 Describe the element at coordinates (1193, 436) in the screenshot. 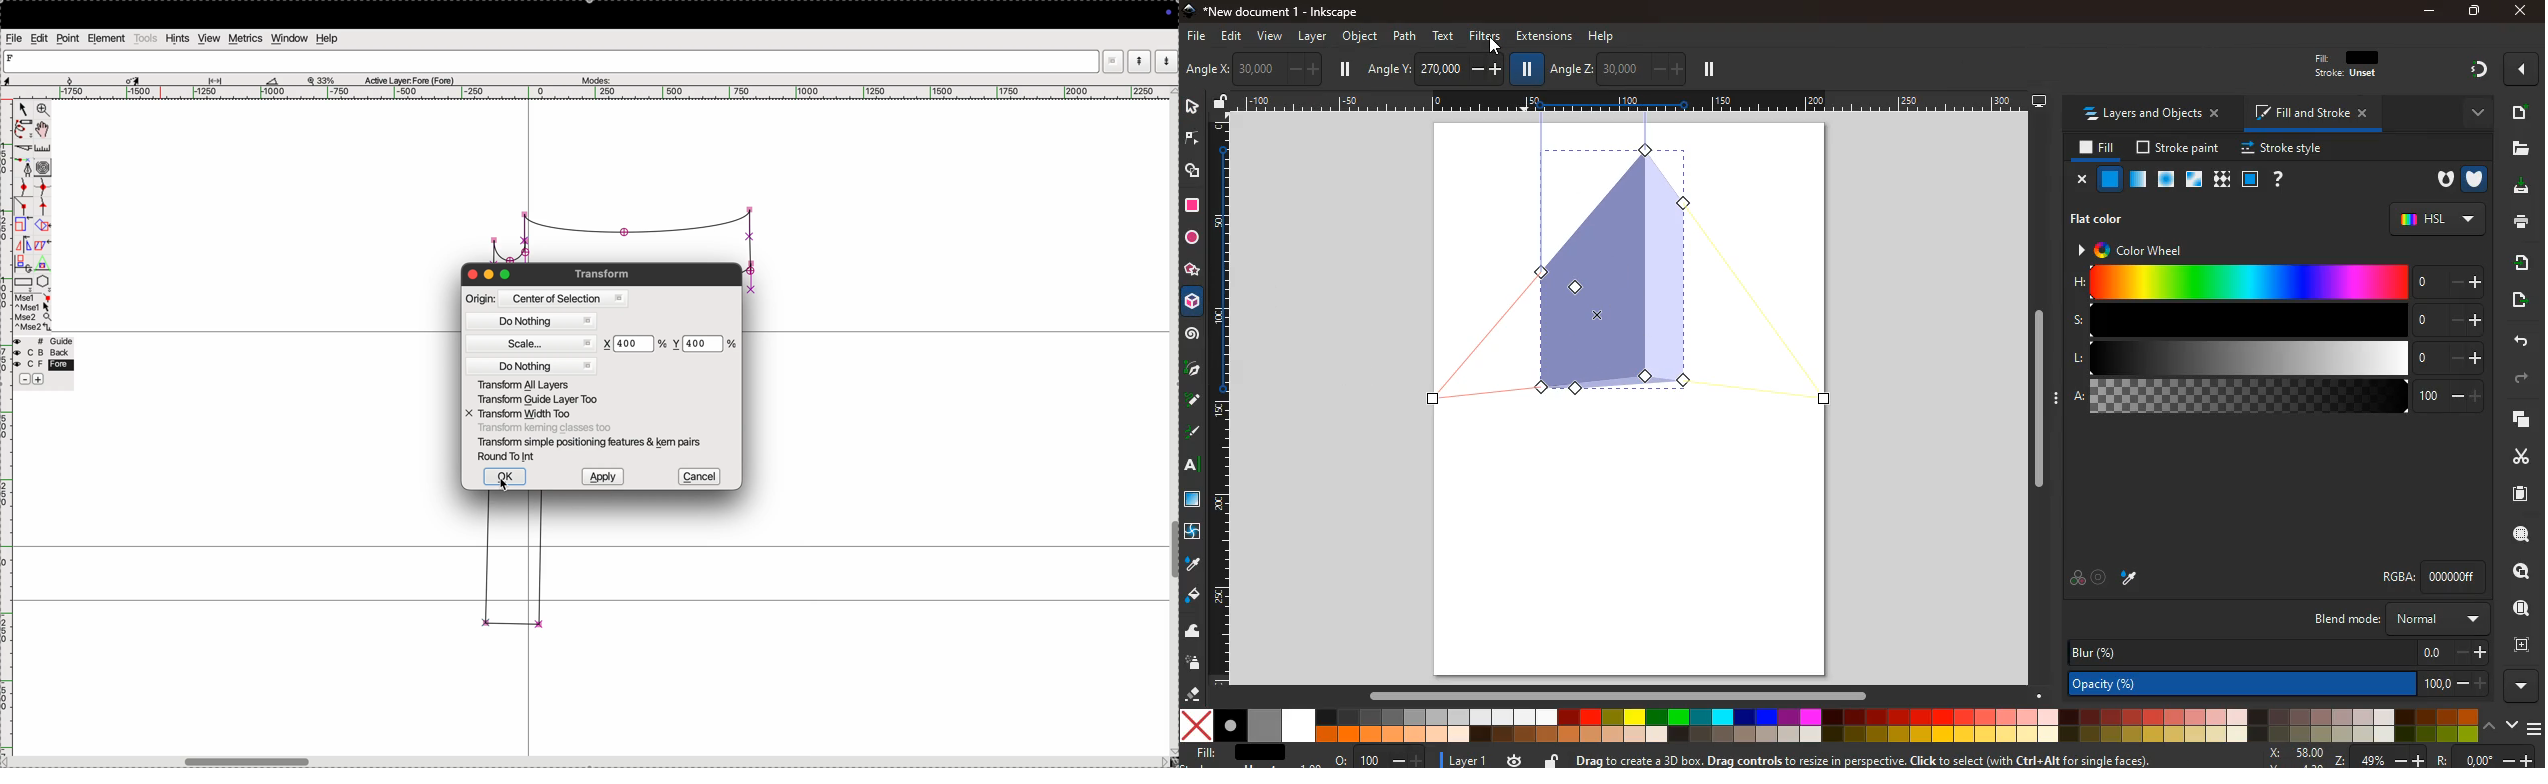

I see `draw` at that location.